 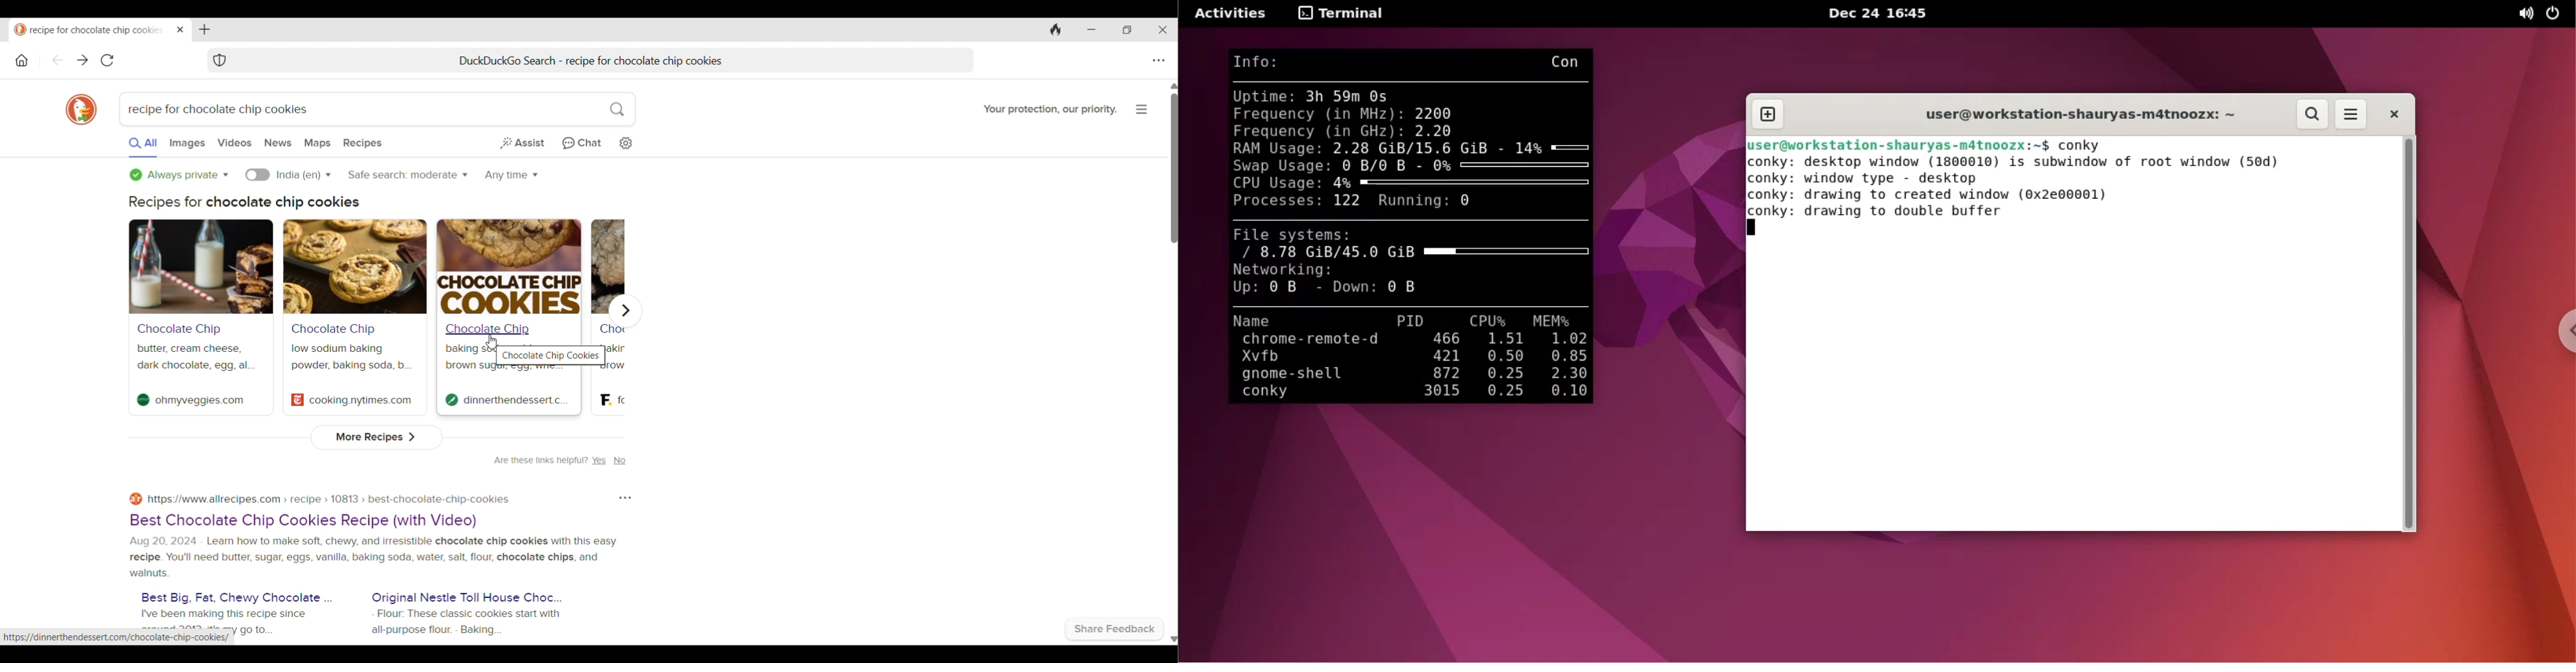 I want to click on Activities , so click(x=1232, y=15).